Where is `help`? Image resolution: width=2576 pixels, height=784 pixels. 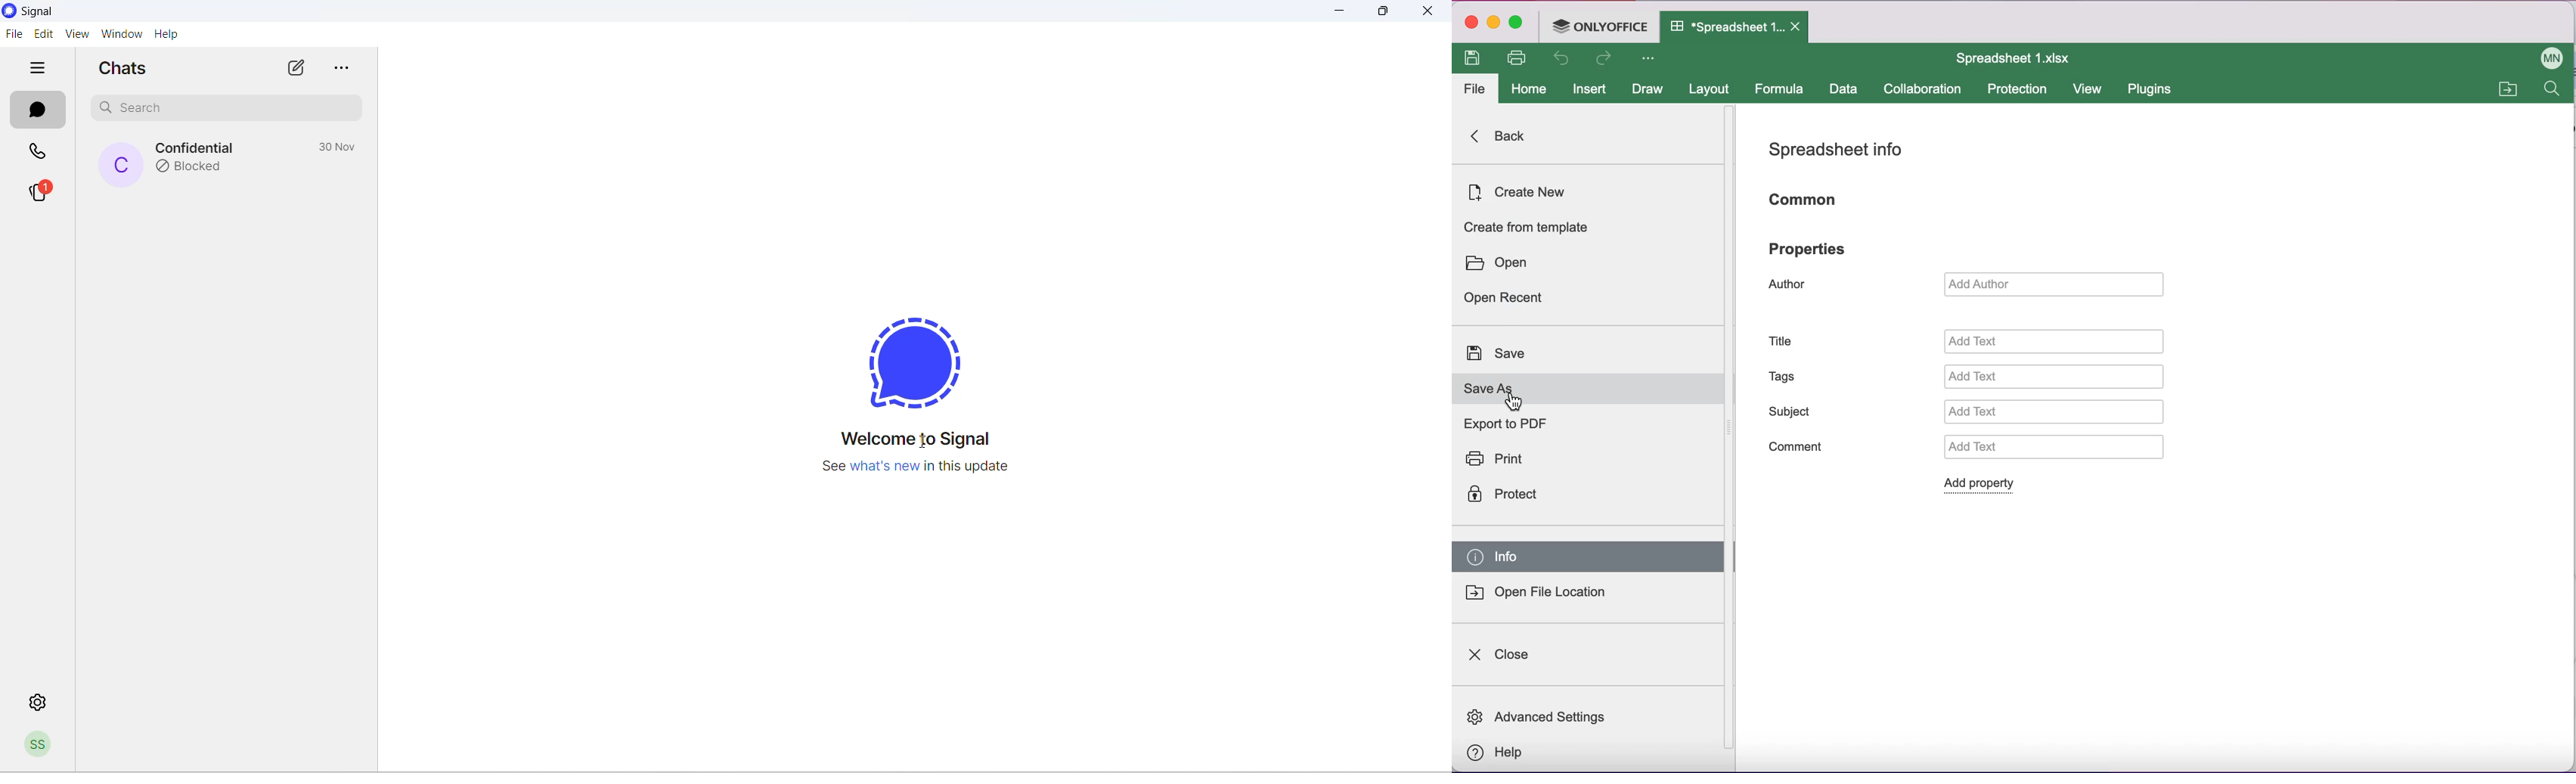 help is located at coordinates (174, 34).